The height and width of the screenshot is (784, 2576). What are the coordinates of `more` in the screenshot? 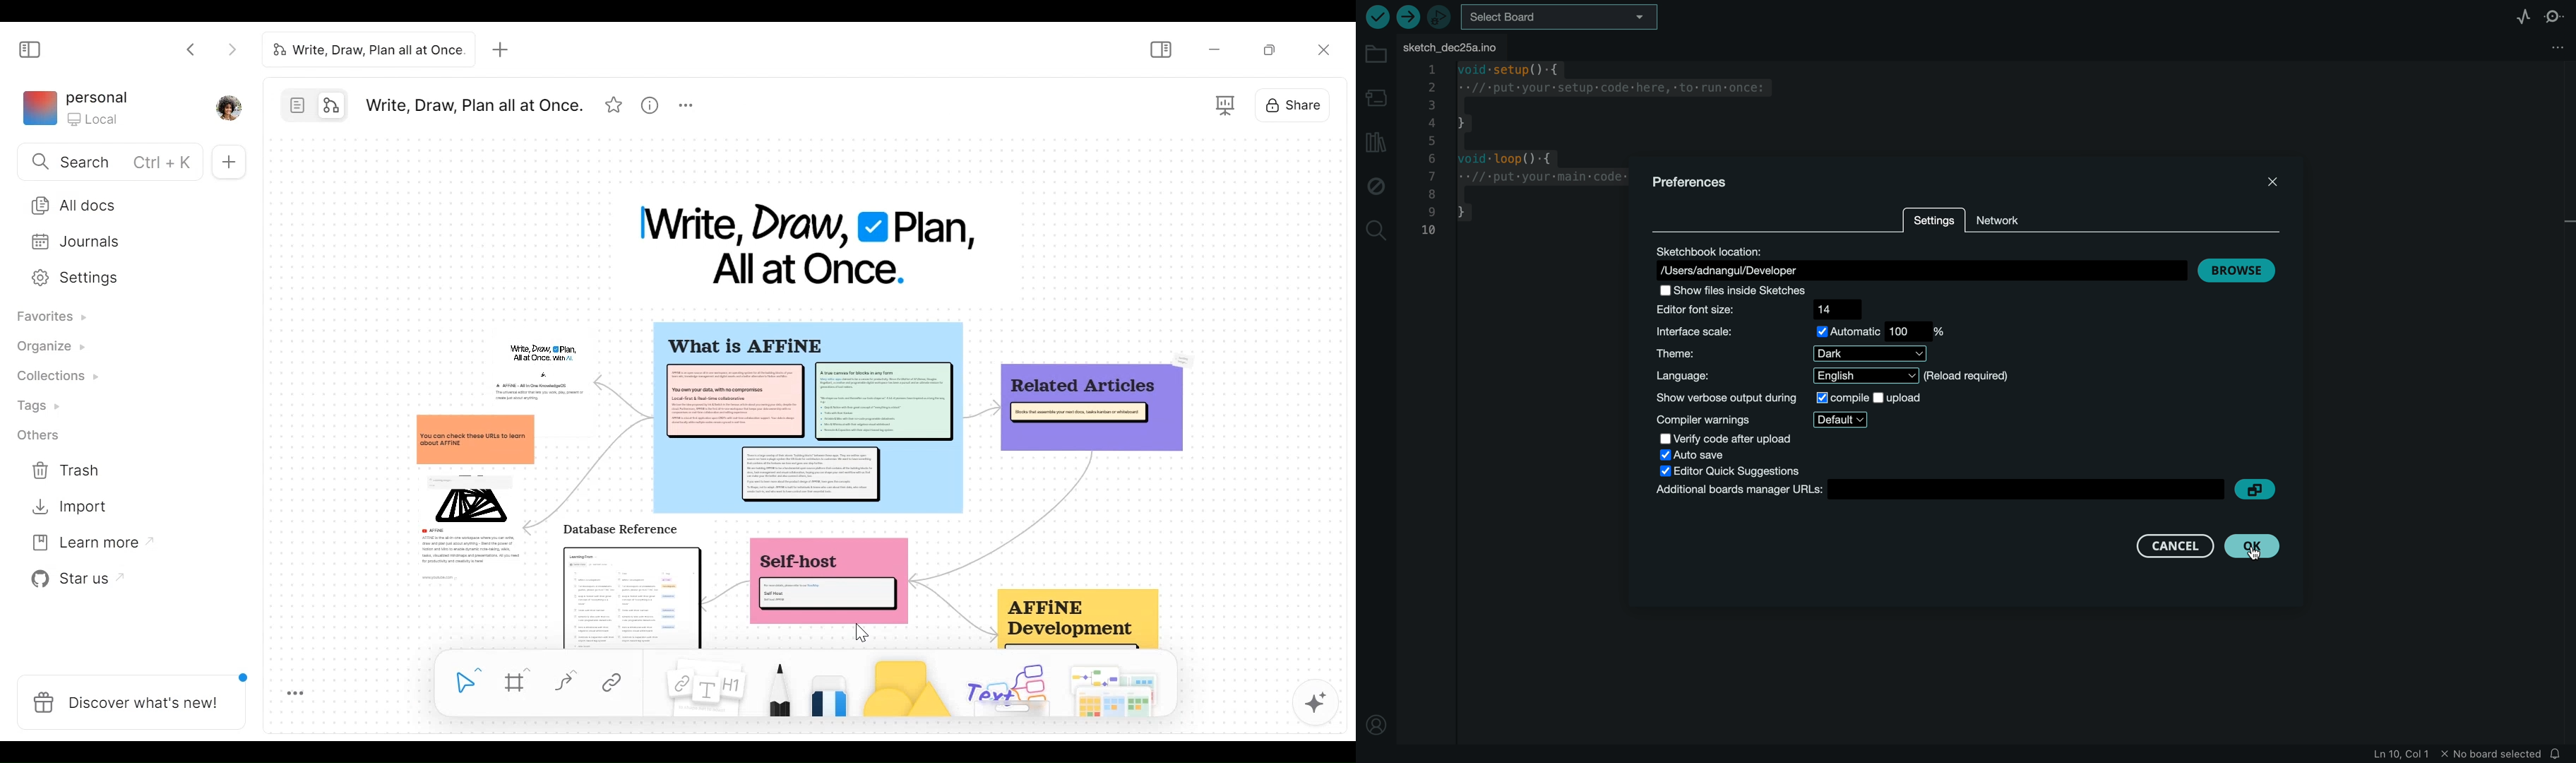 It's located at (294, 693).